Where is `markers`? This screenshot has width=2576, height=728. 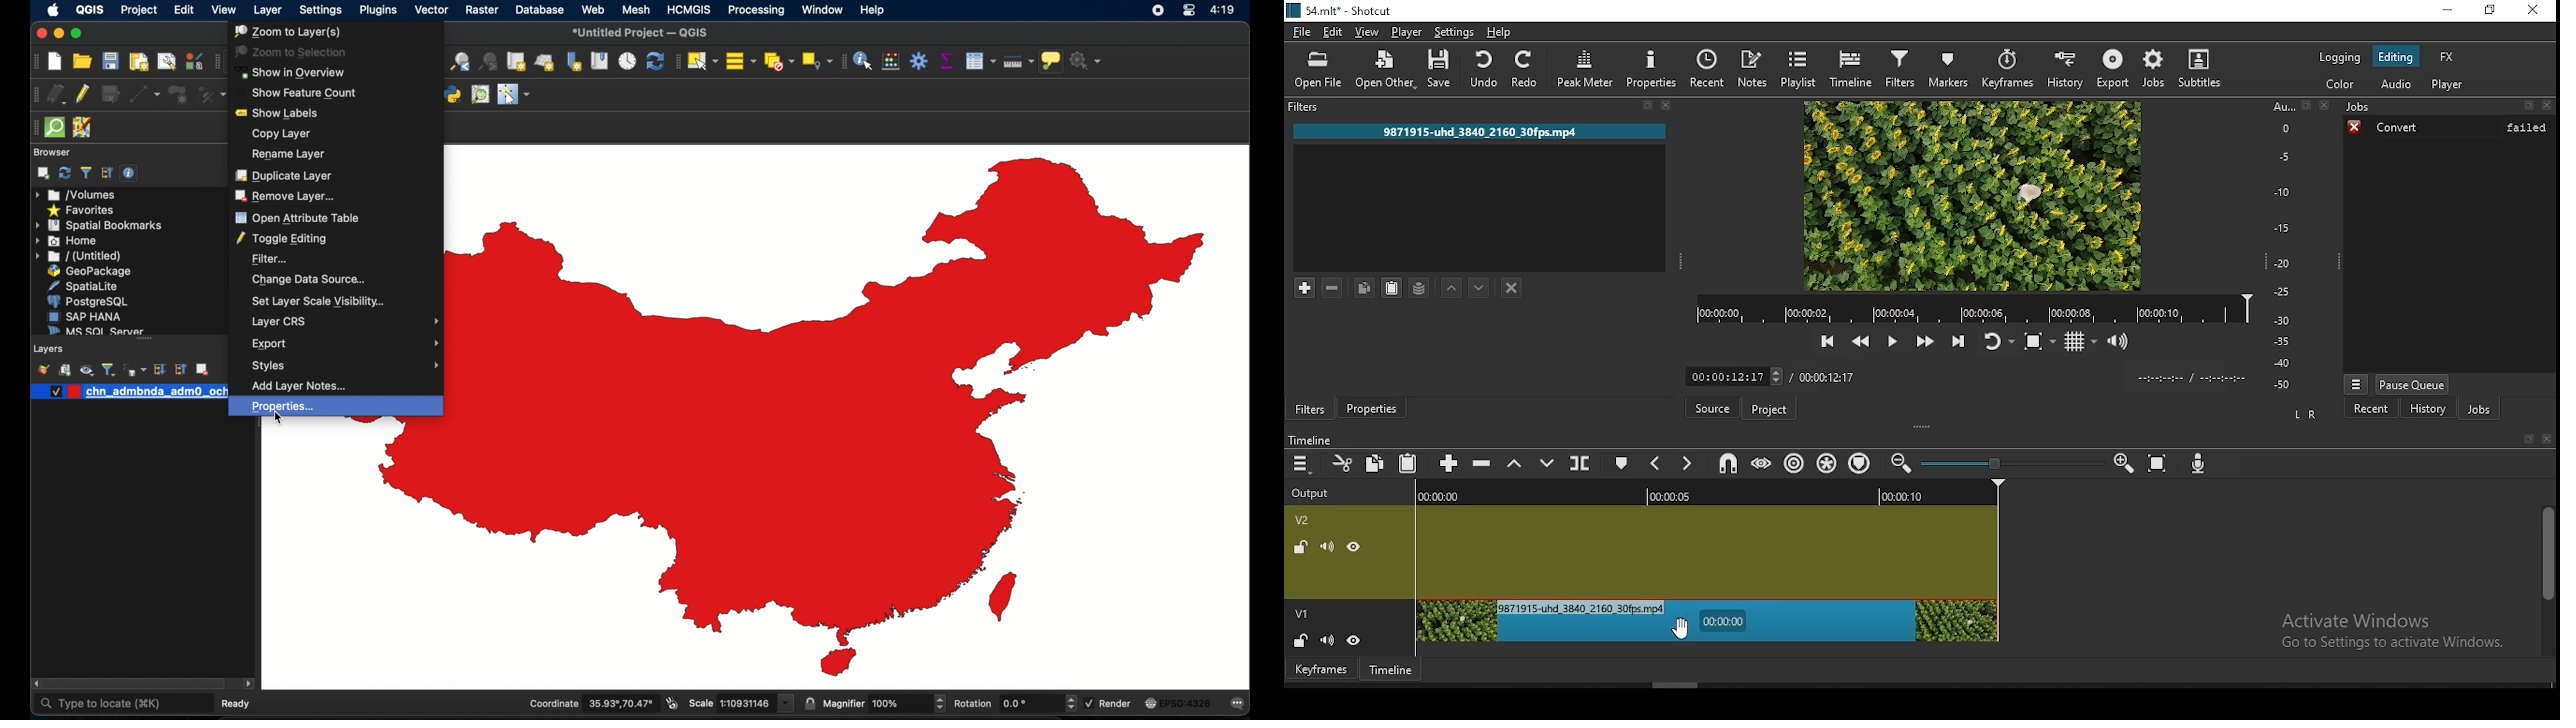
markers is located at coordinates (1953, 69).